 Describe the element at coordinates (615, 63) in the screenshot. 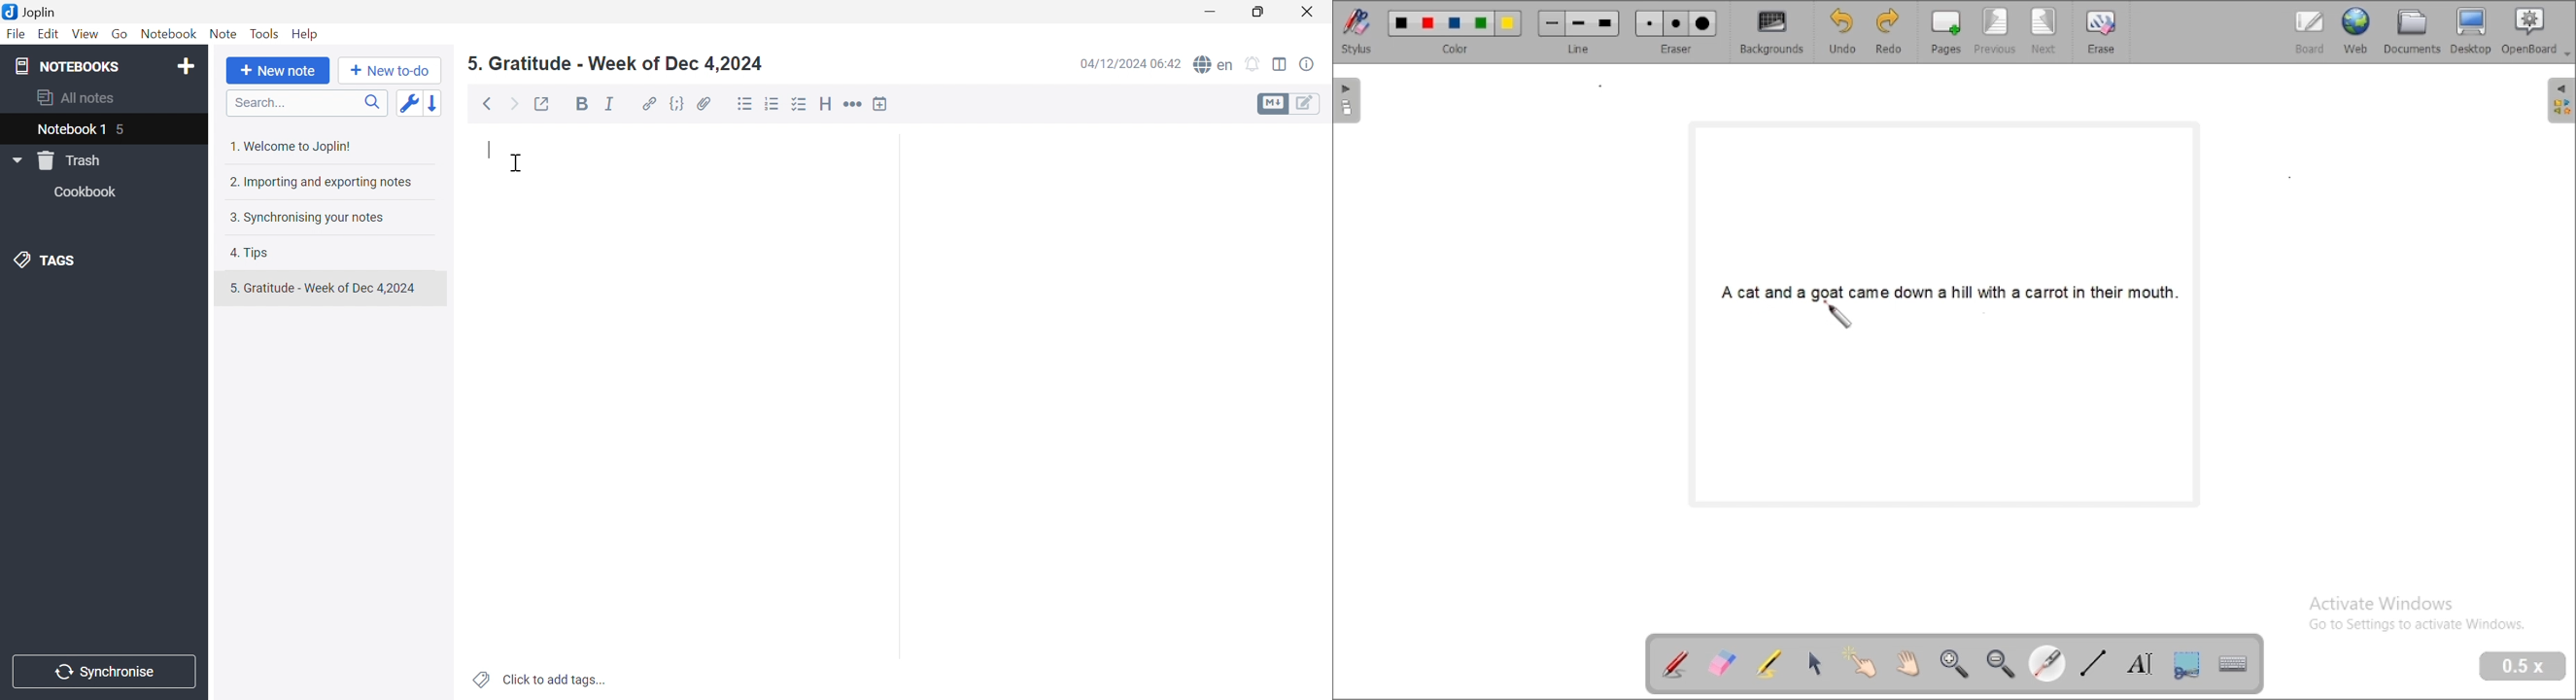

I see `5. Gratitude  Week of Dec 4,2024` at that location.